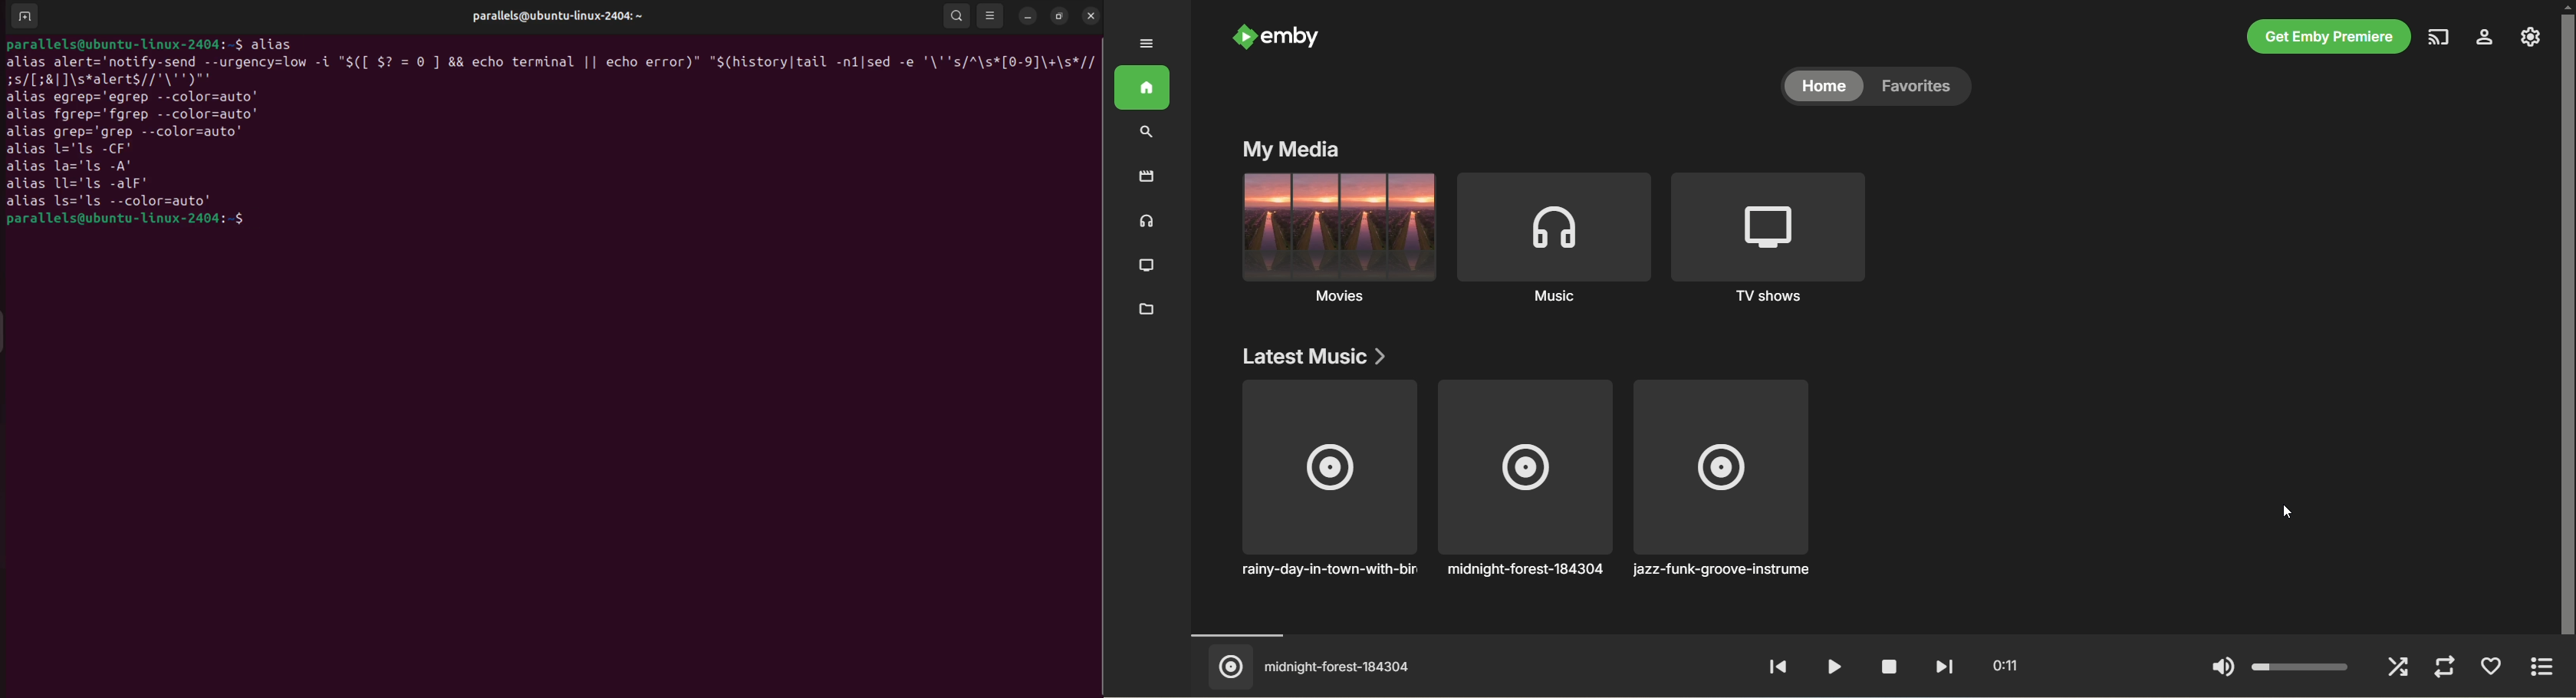 This screenshot has width=2576, height=700. I want to click on emby, so click(1278, 39).